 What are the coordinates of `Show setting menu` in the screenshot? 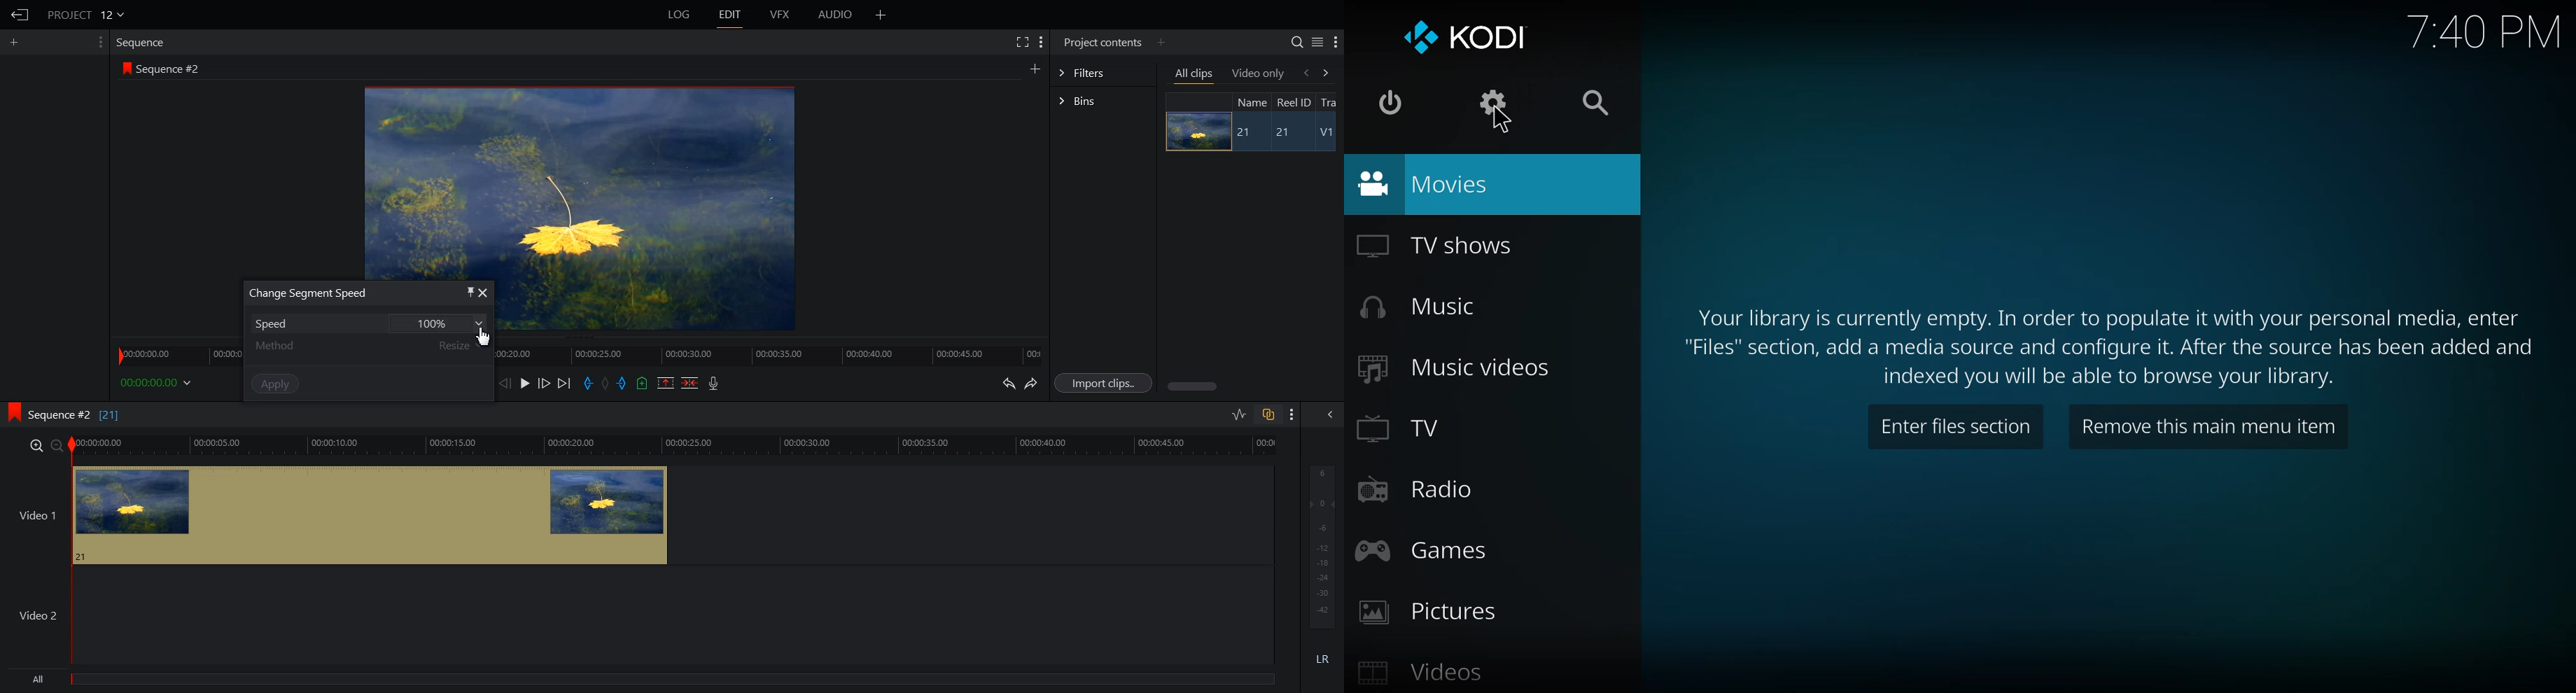 It's located at (99, 42).